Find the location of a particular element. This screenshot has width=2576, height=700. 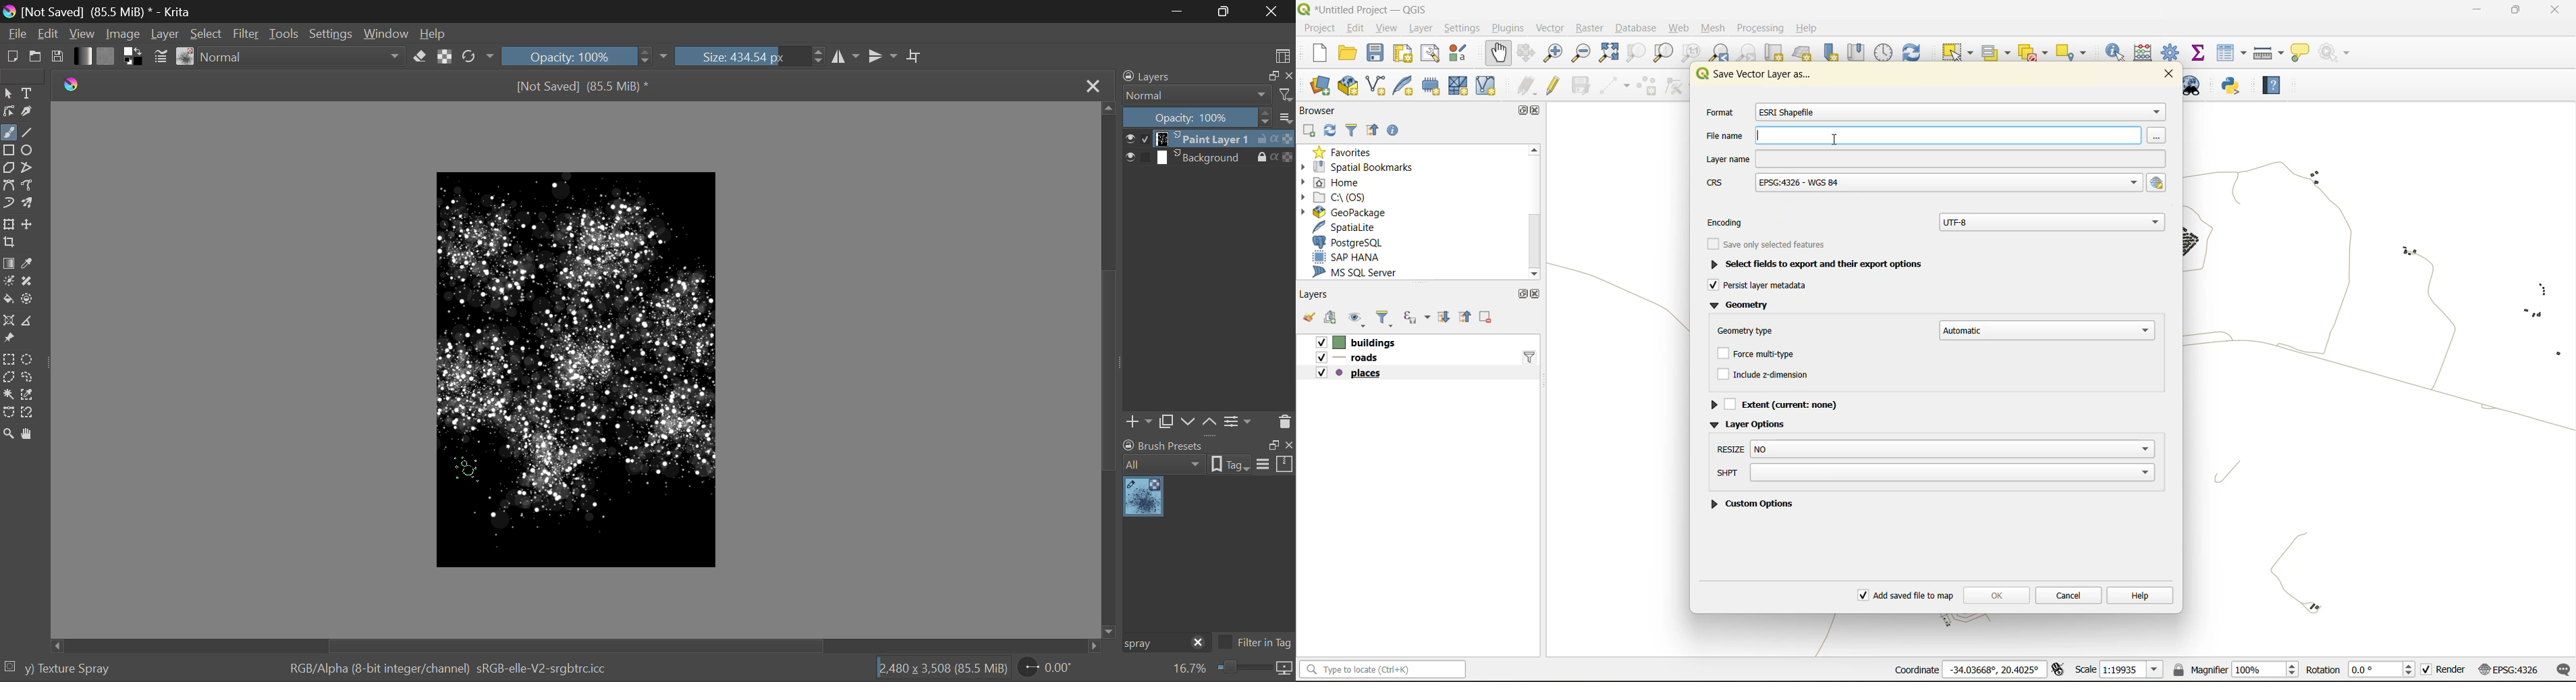

zoom selection is located at coordinates (1635, 53).